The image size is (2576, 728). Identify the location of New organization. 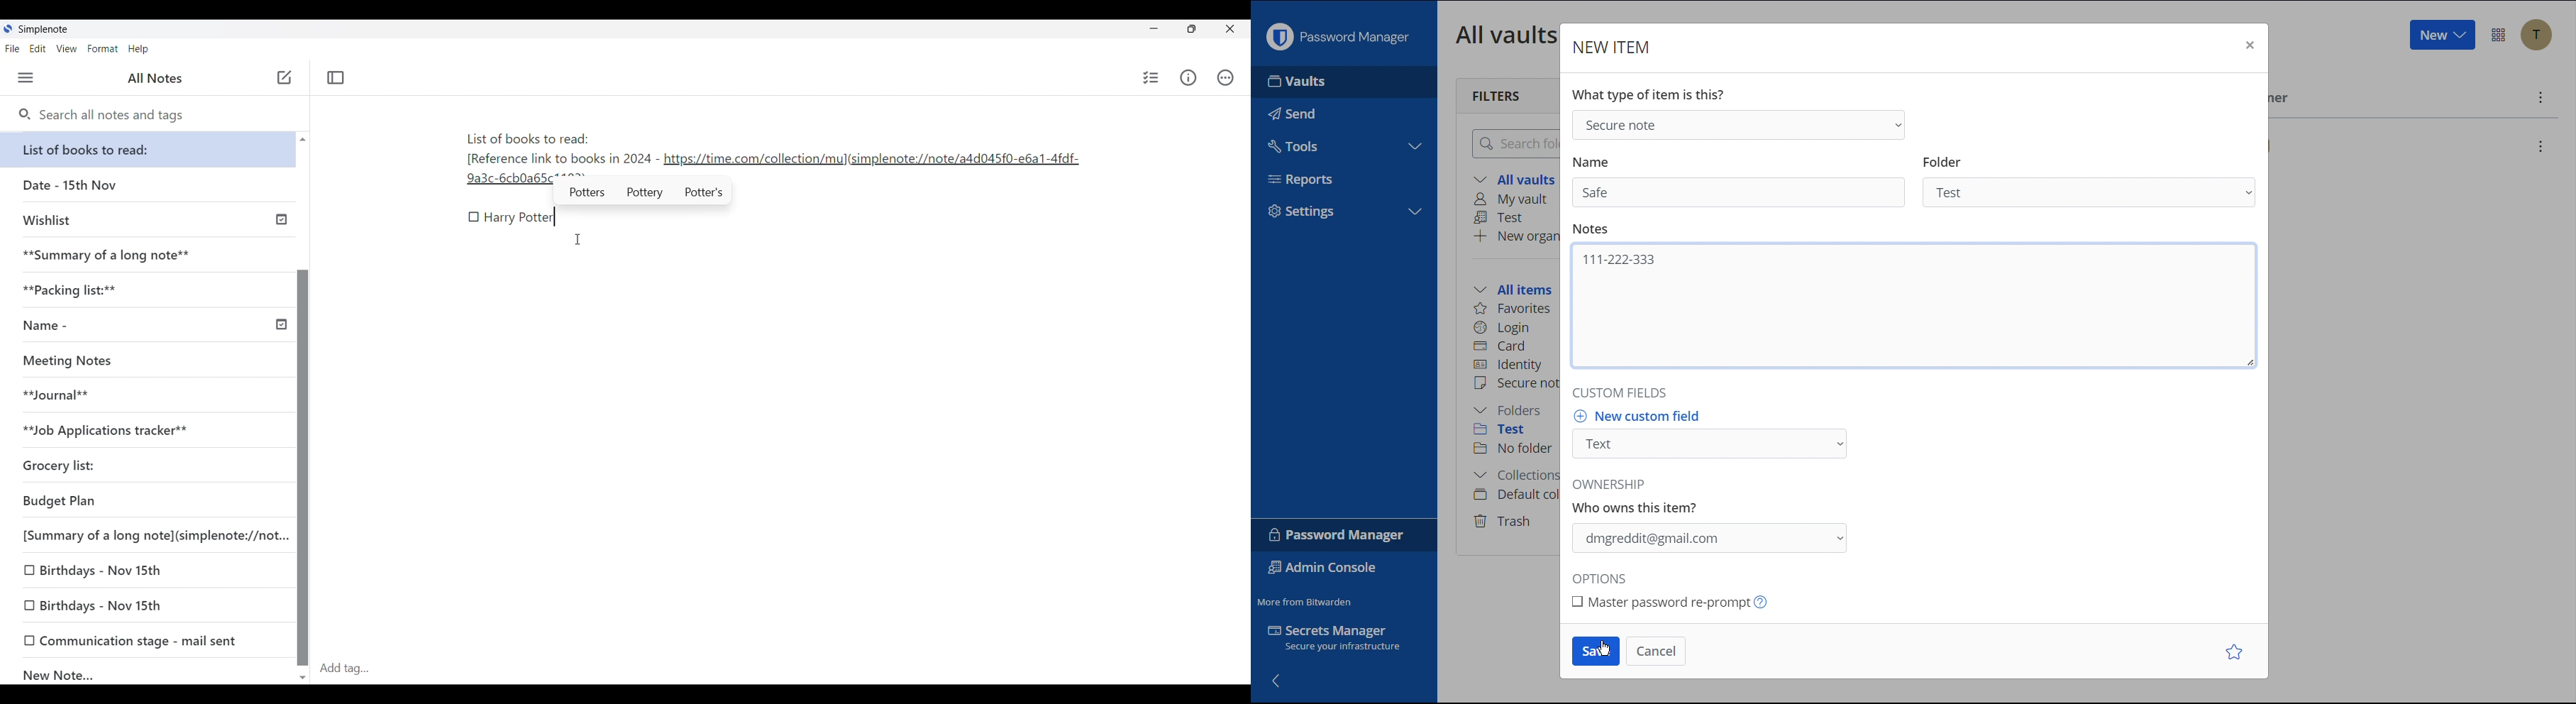
(1515, 236).